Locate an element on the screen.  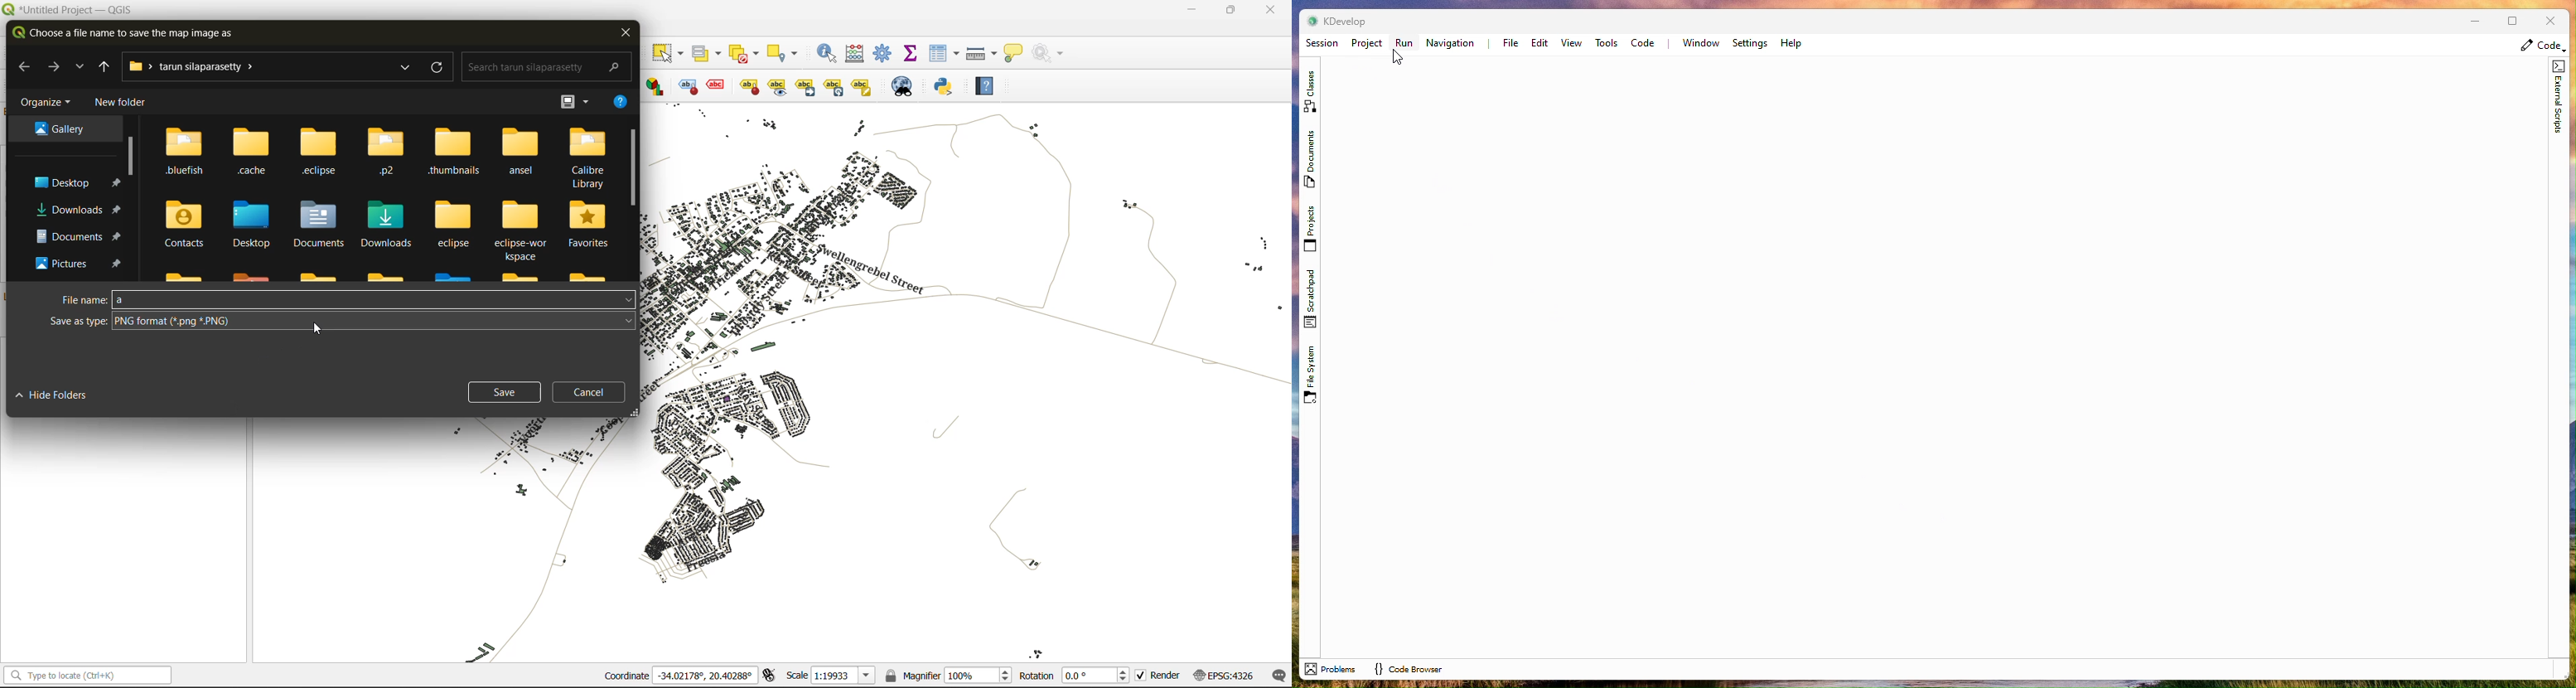
calculator is located at coordinates (857, 54).